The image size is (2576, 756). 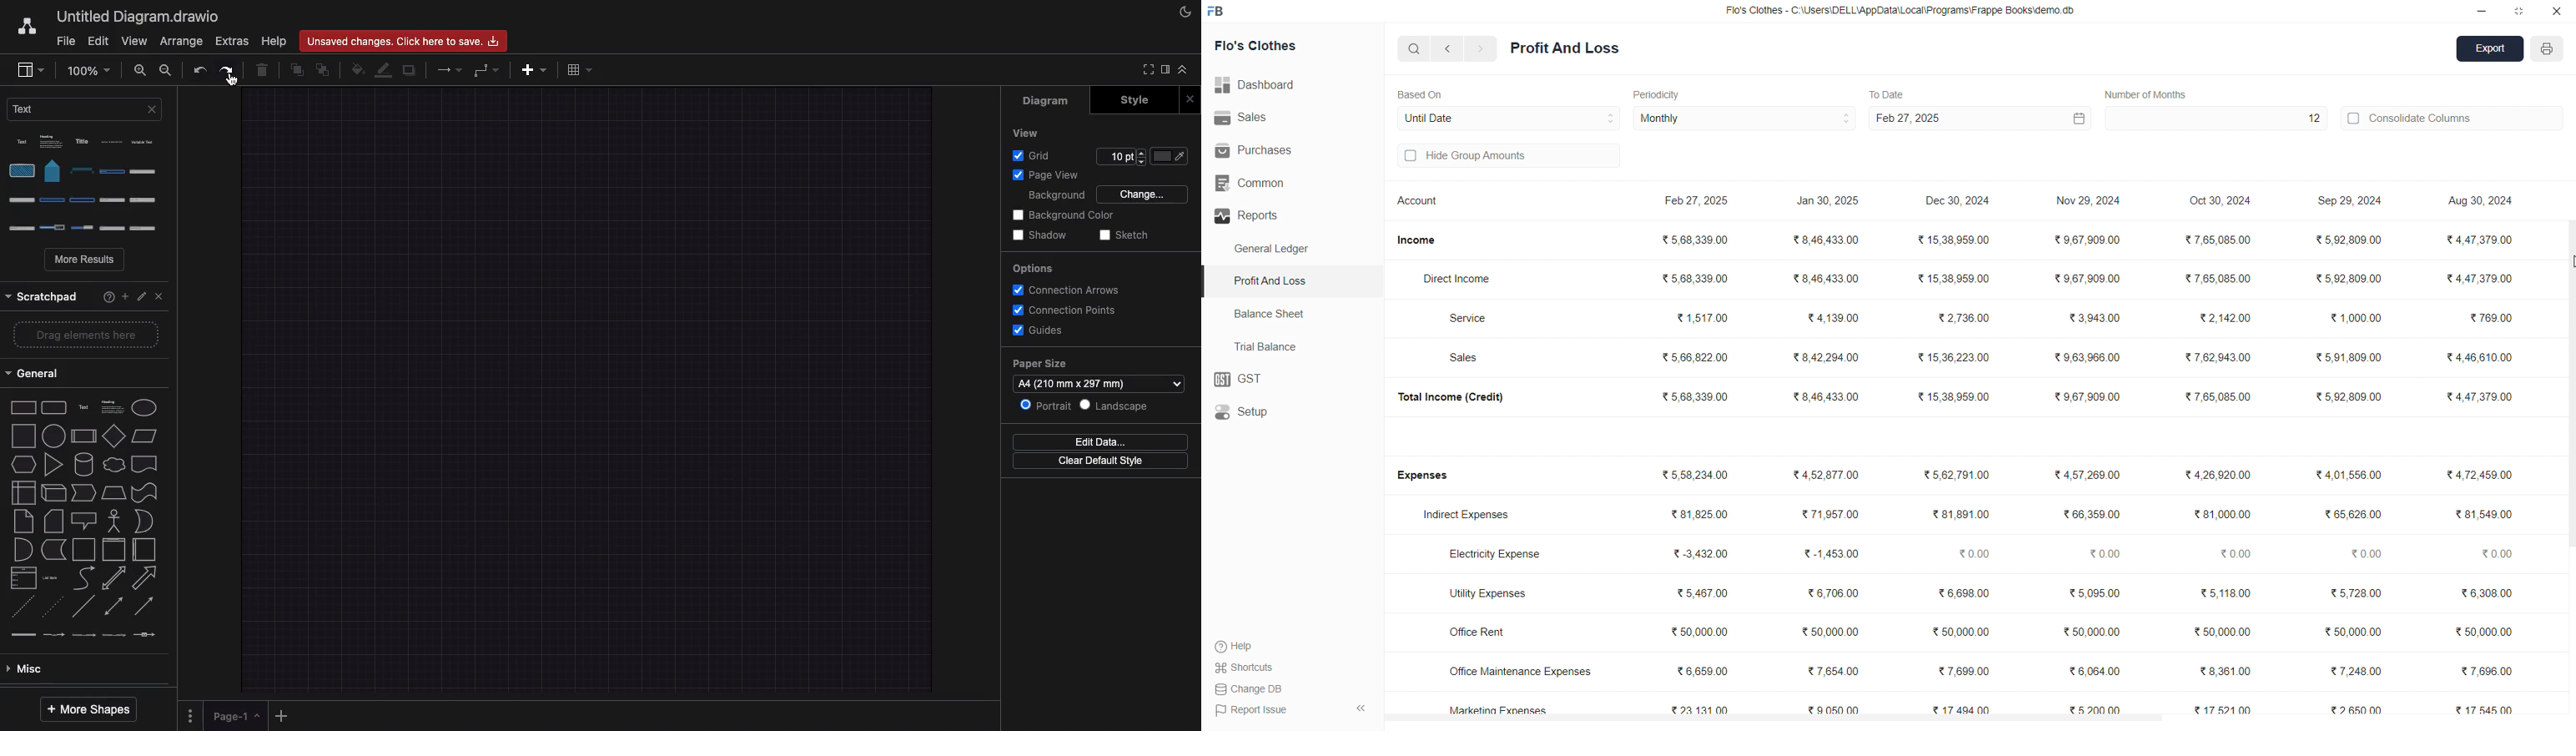 What do you see at coordinates (2473, 475) in the screenshot?
I see `€4,72,459.00` at bounding box center [2473, 475].